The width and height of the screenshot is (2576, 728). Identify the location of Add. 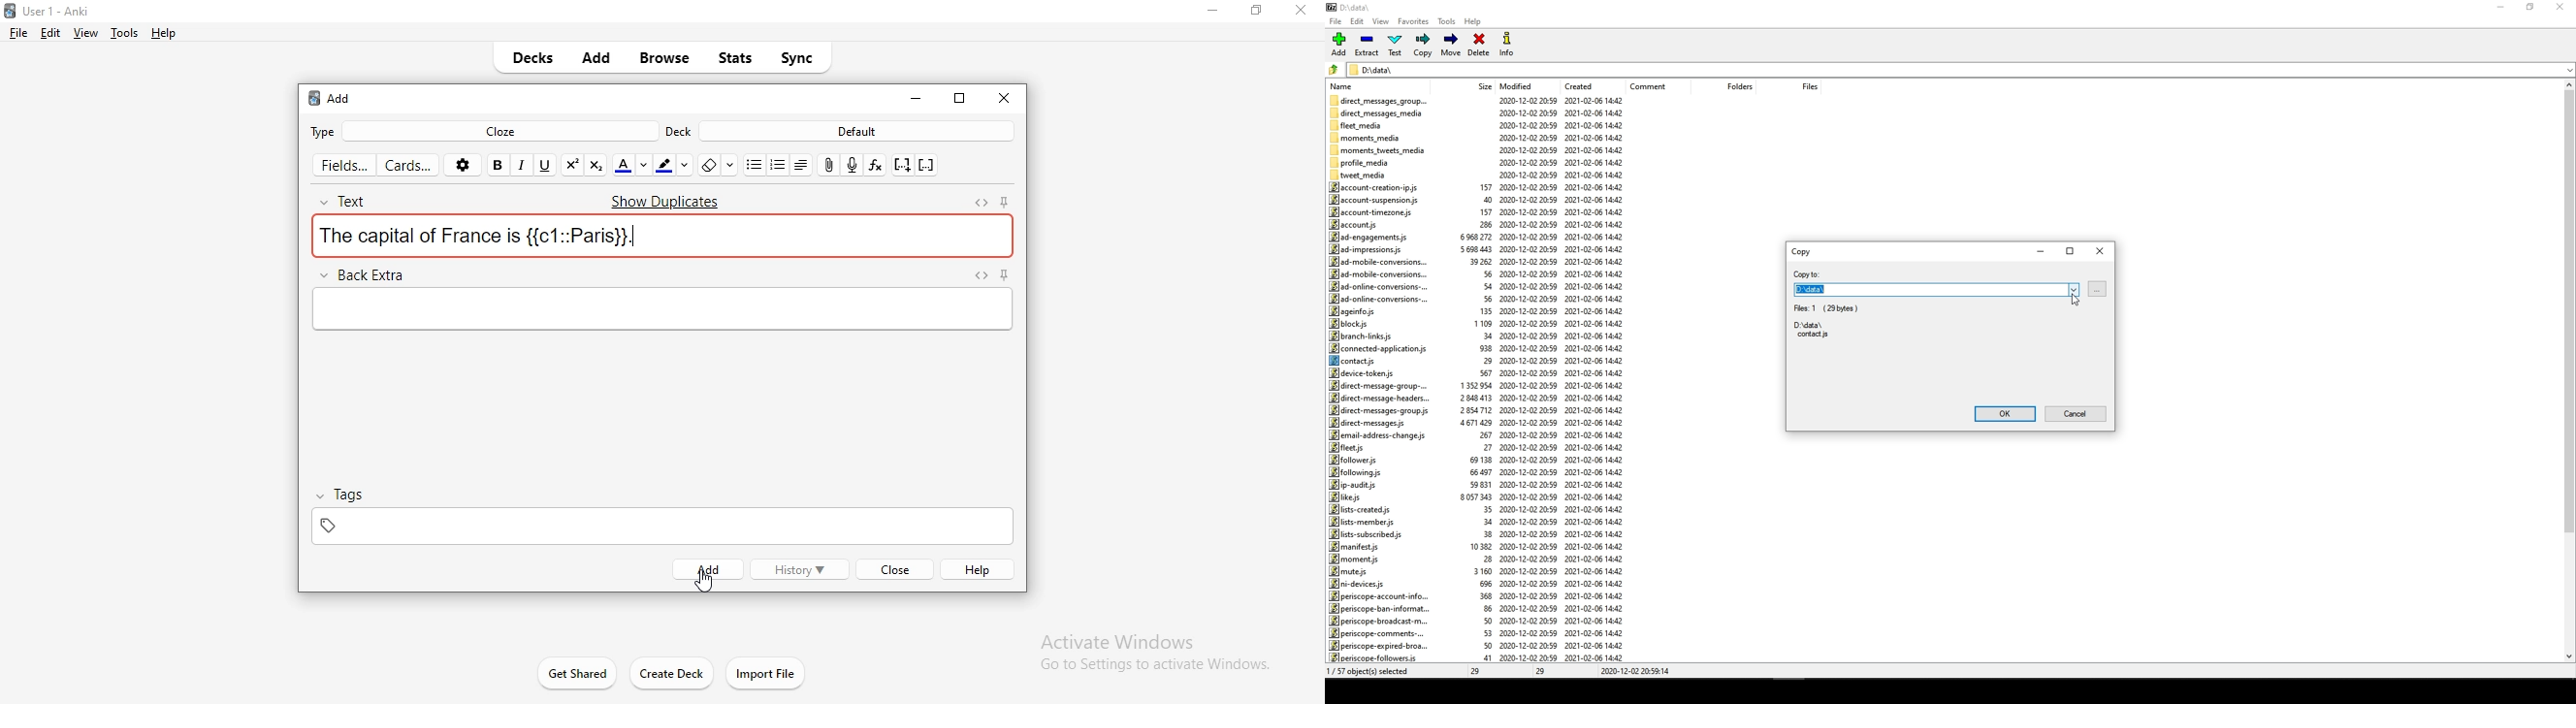
(1342, 44).